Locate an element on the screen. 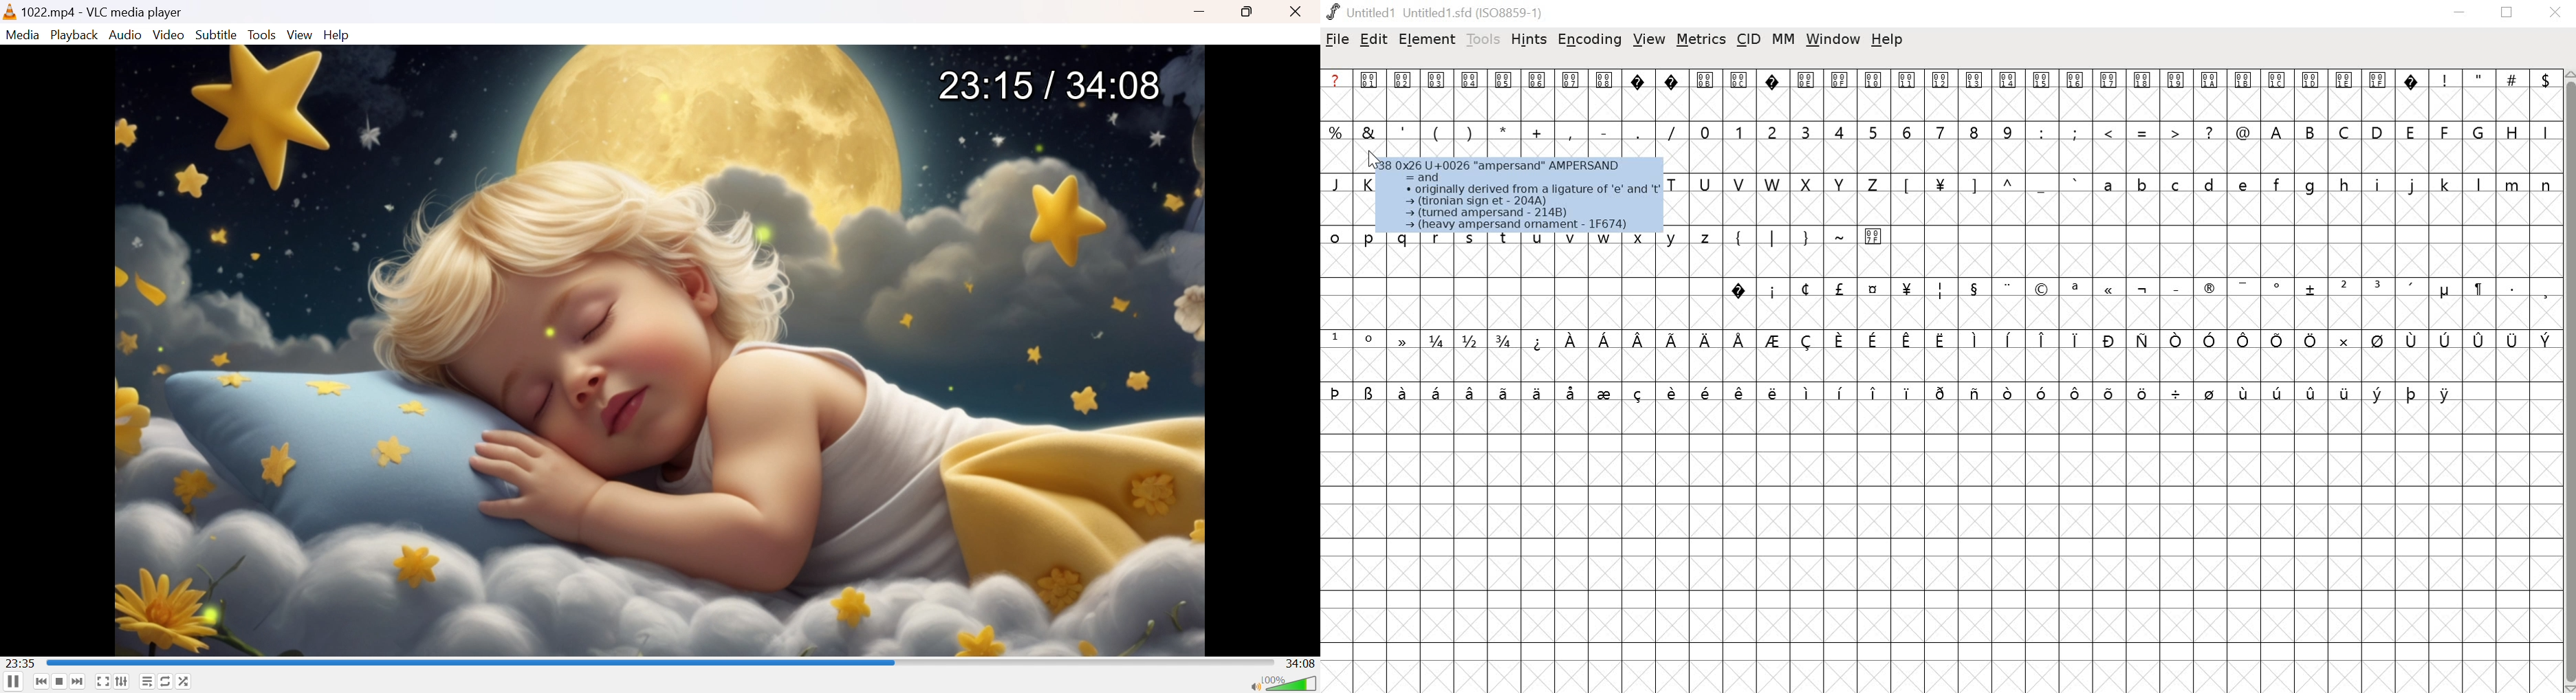 Image resolution: width=2576 pixels, height=700 pixels. 8 is located at coordinates (1975, 130).